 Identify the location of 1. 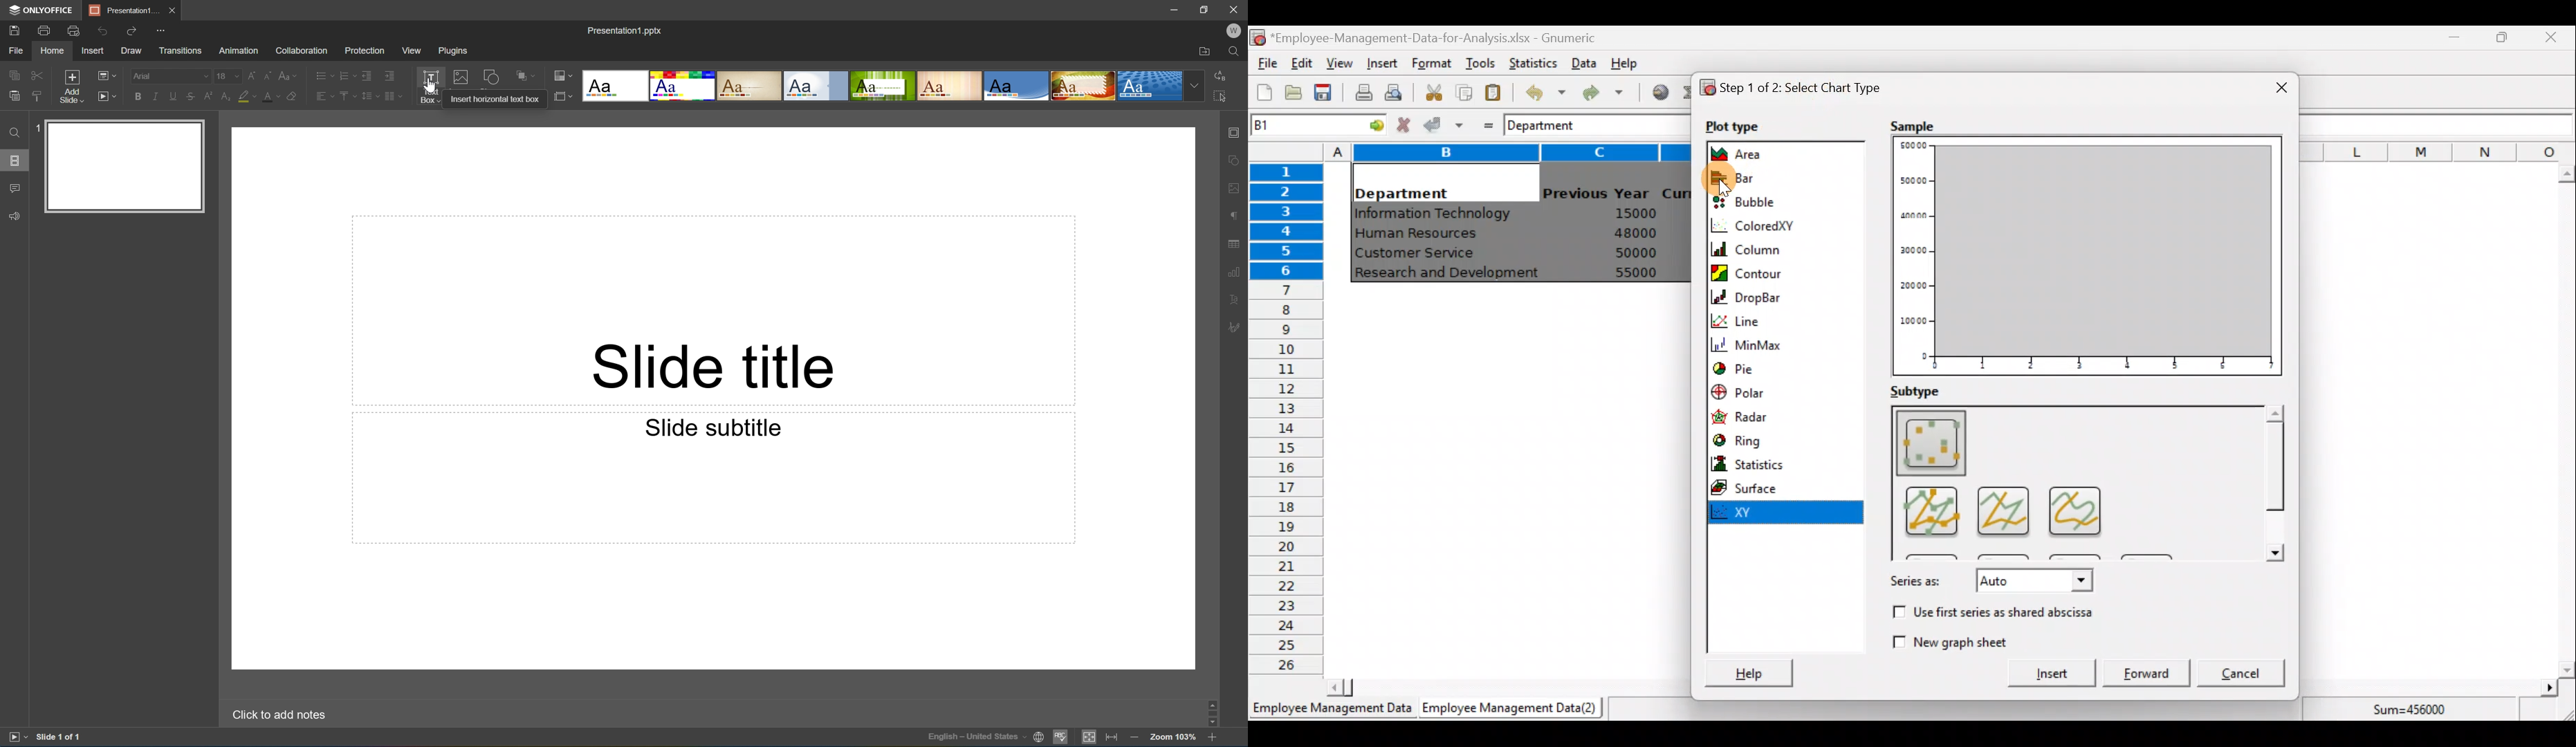
(40, 126).